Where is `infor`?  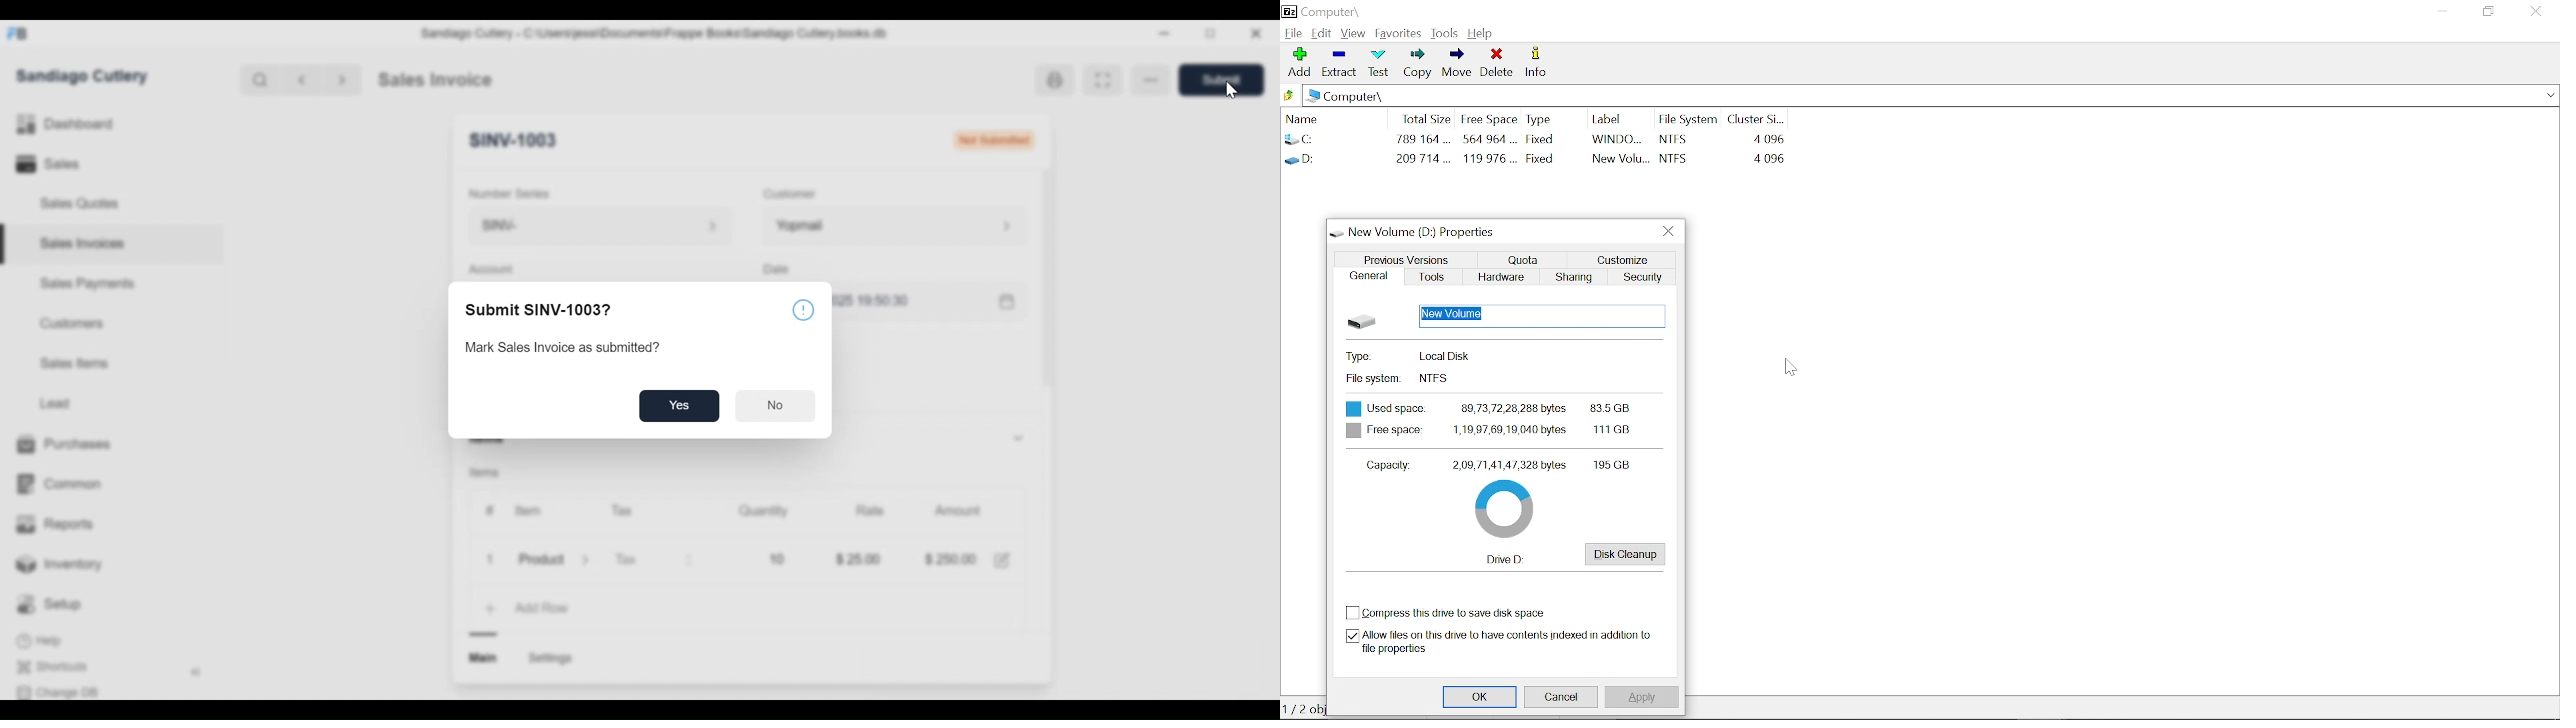
infor is located at coordinates (801, 309).